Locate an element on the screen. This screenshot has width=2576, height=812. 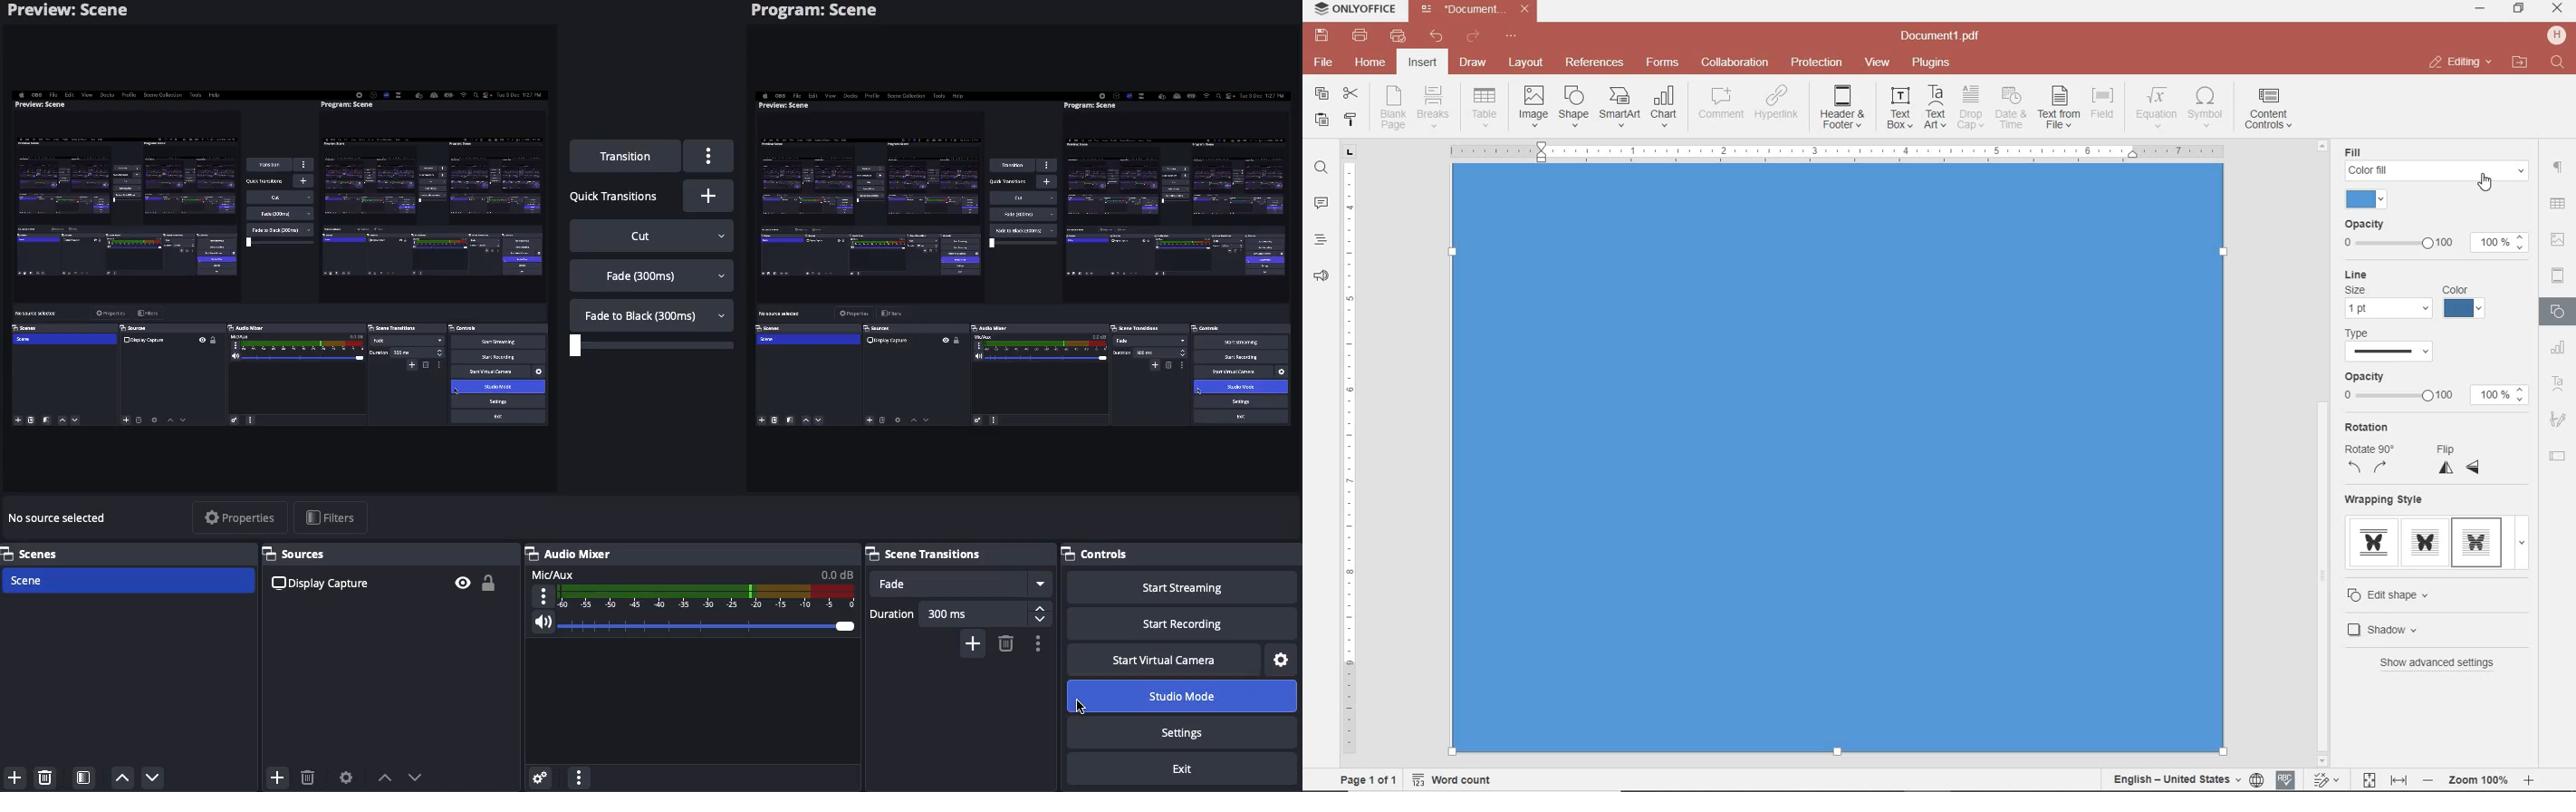
plugins is located at coordinates (1934, 63).